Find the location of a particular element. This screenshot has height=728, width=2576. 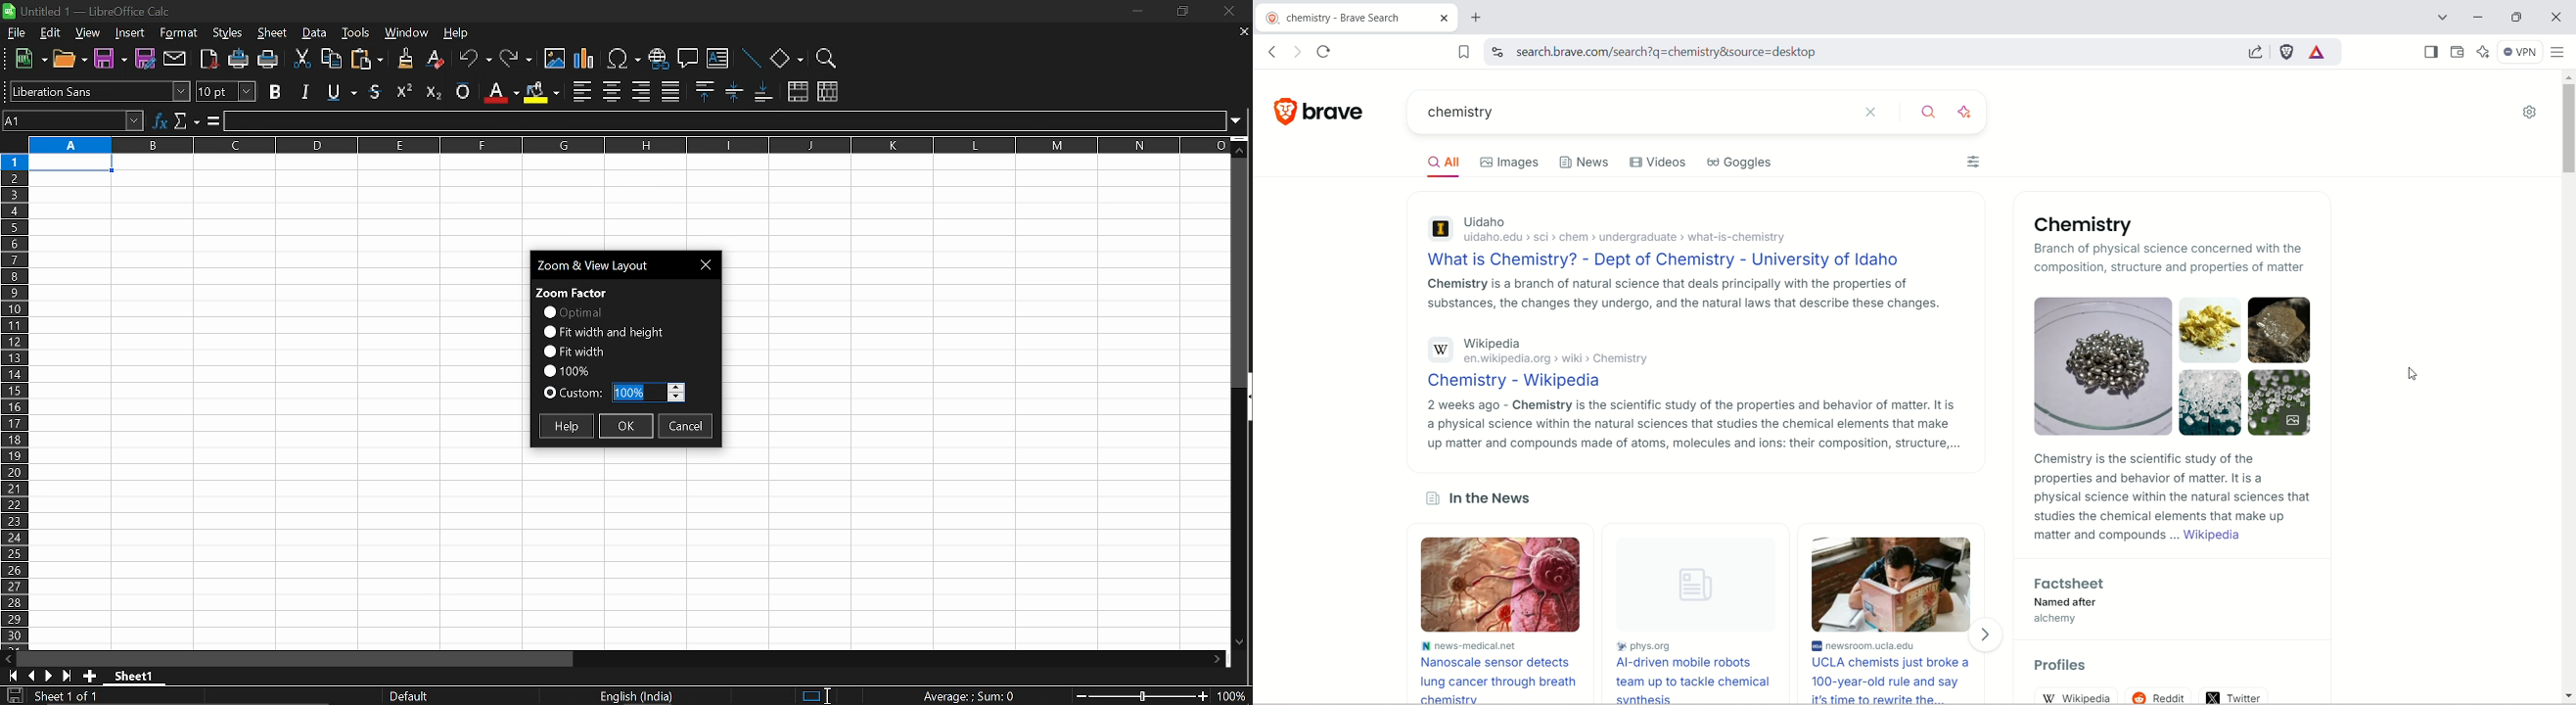

insert symbol is located at coordinates (623, 59).